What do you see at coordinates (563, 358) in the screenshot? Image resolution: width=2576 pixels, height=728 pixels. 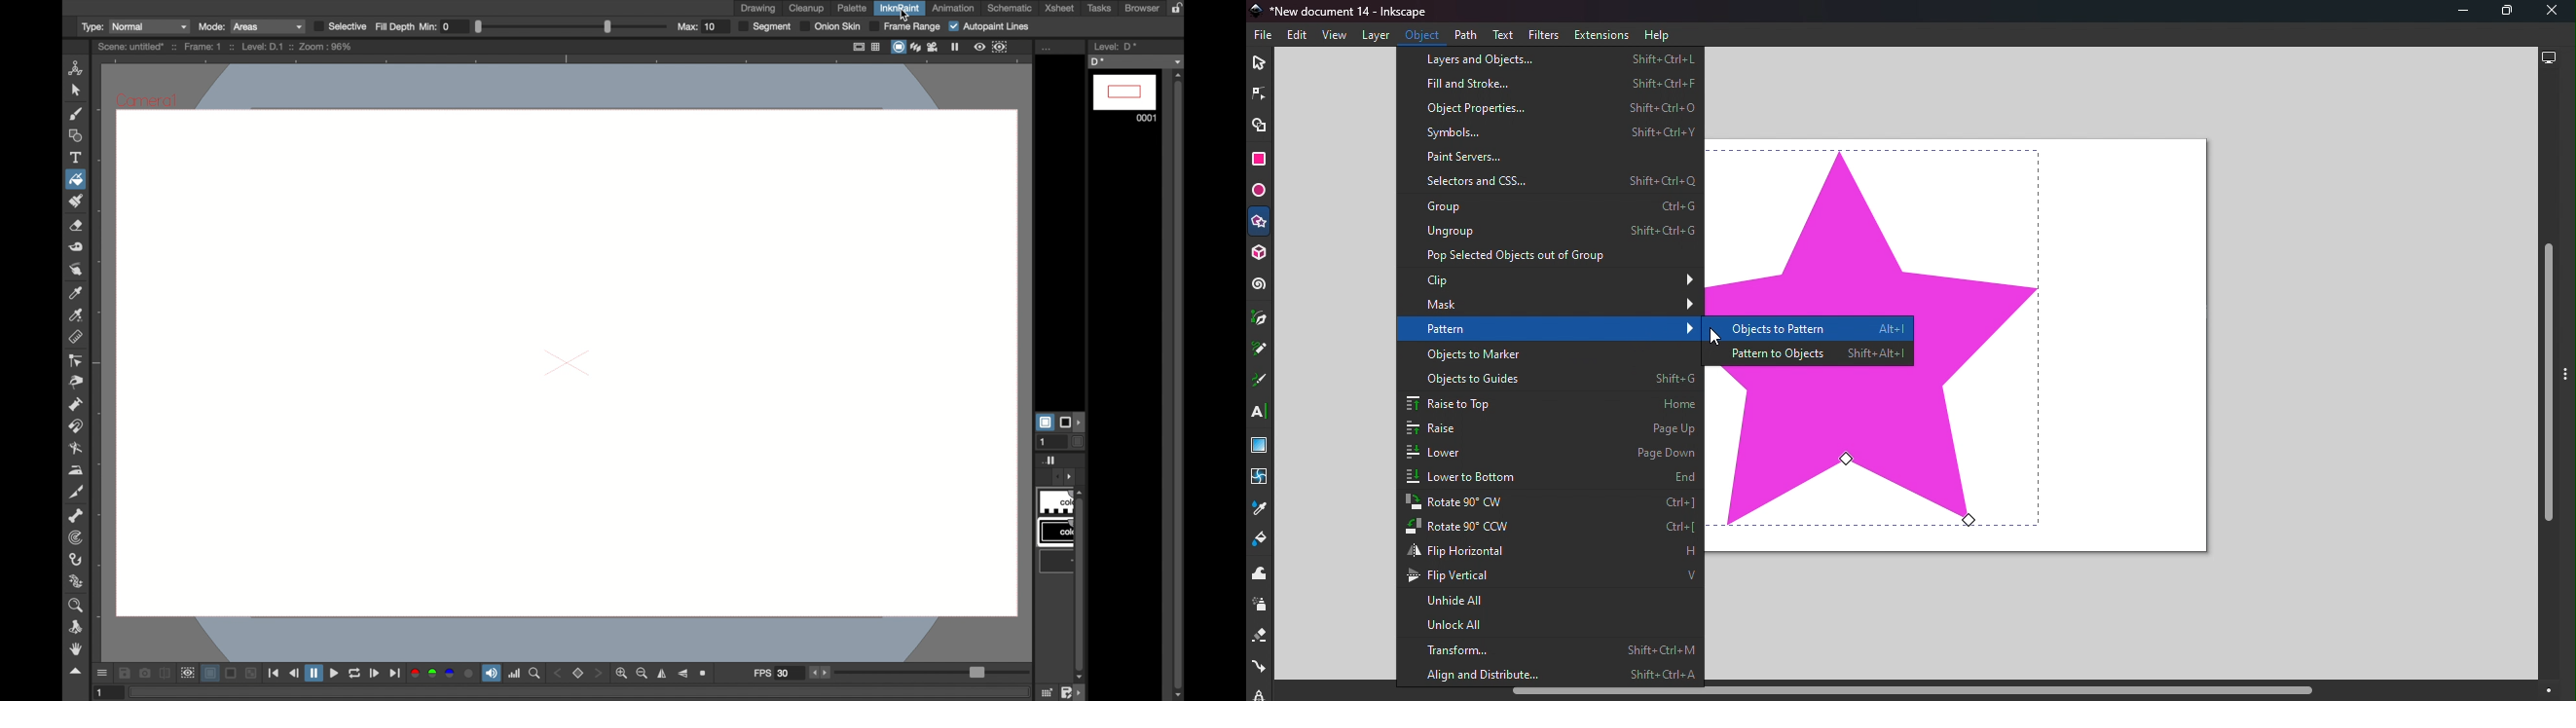 I see `canvas` at bounding box center [563, 358].